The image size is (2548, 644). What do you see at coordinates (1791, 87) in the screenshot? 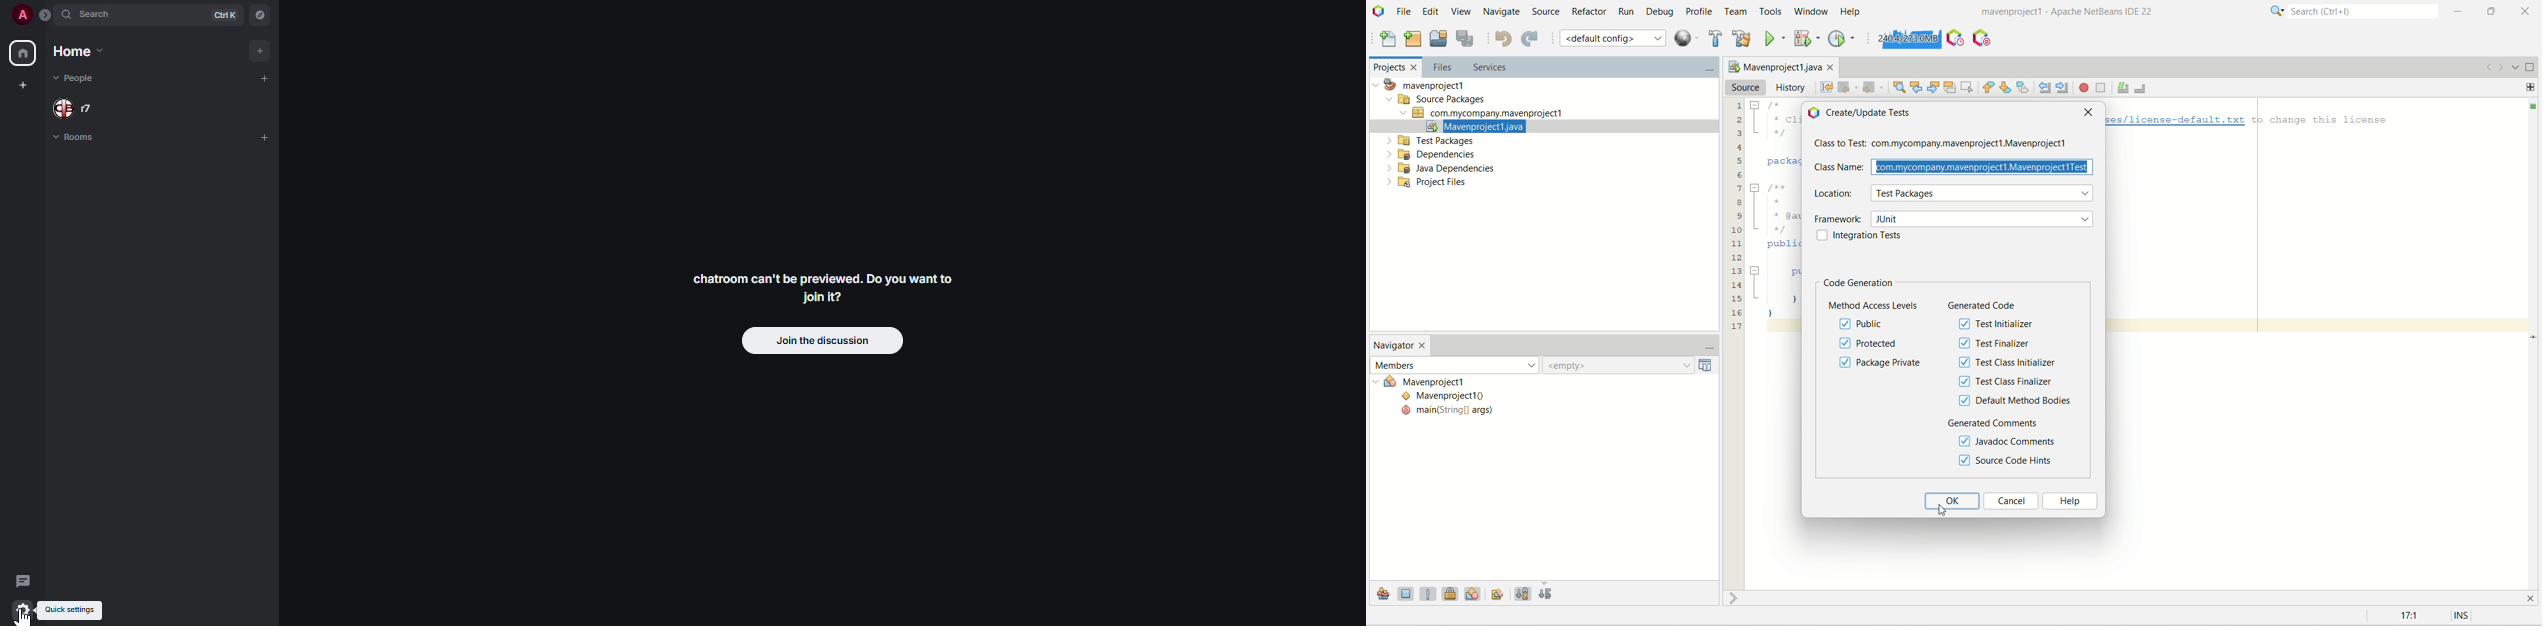
I see `history` at bounding box center [1791, 87].